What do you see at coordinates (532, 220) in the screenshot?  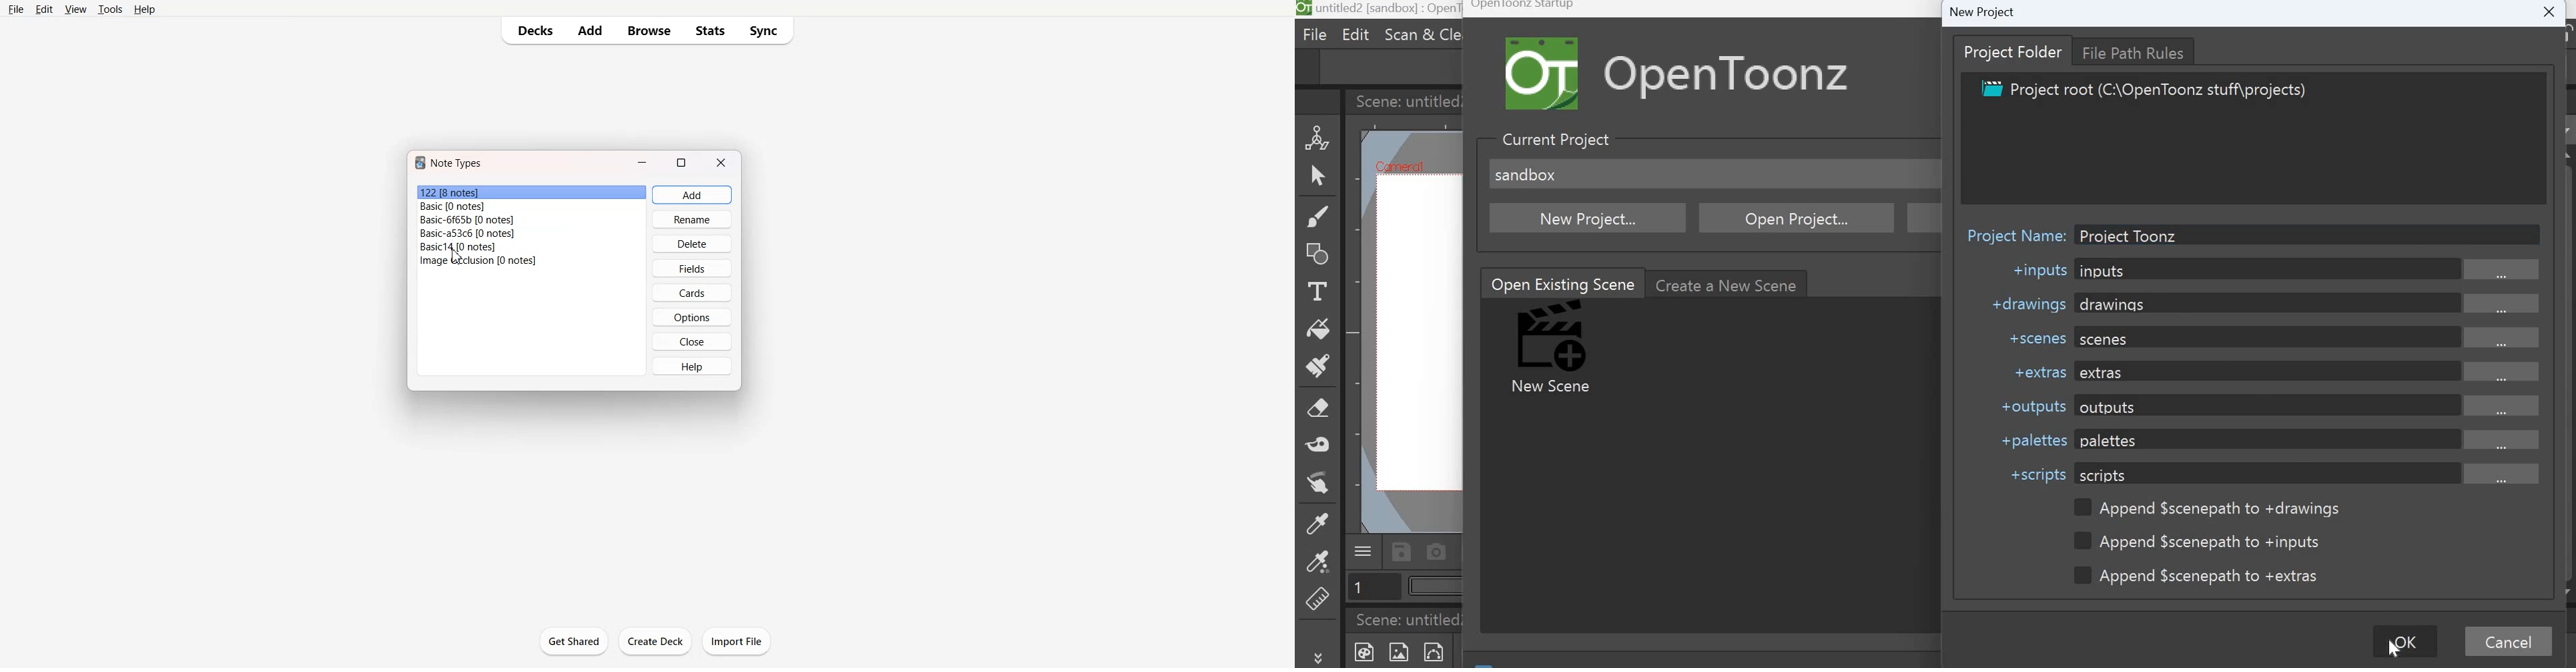 I see `File` at bounding box center [532, 220].